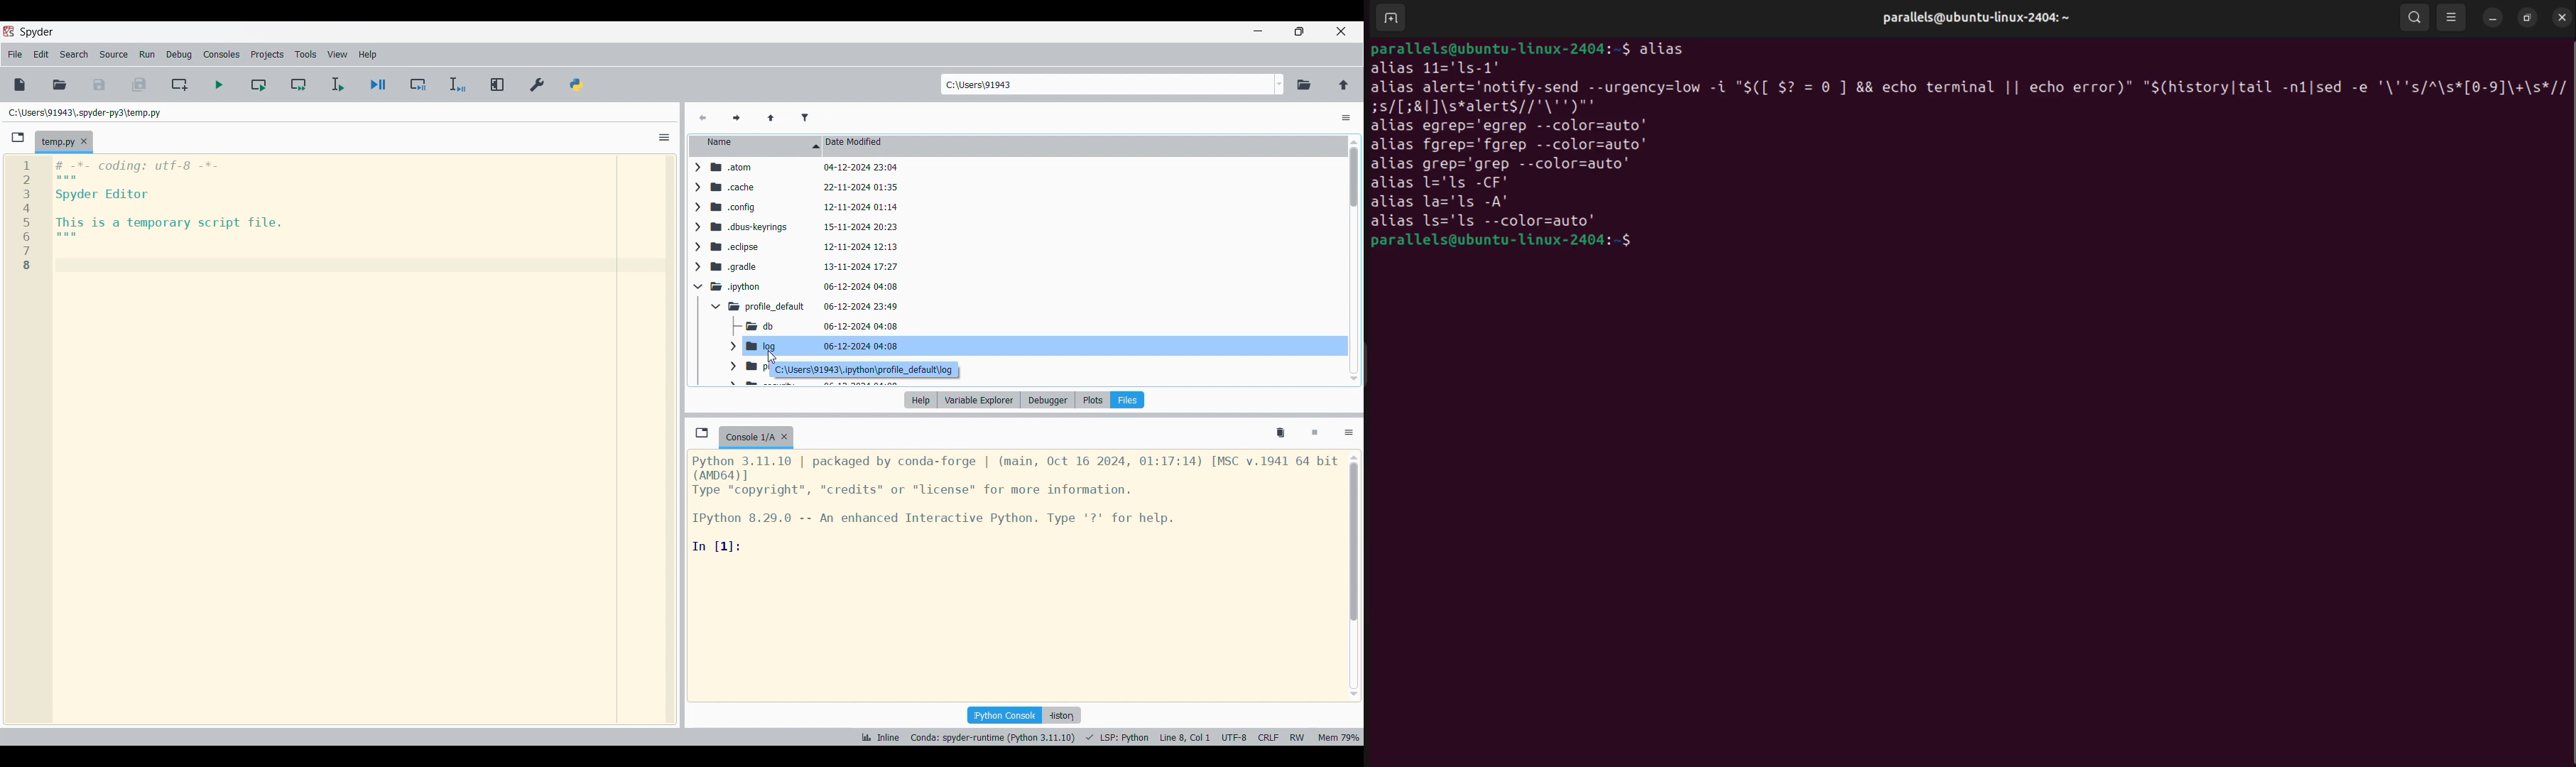  Describe the element at coordinates (538, 85) in the screenshot. I see `Preferences` at that location.